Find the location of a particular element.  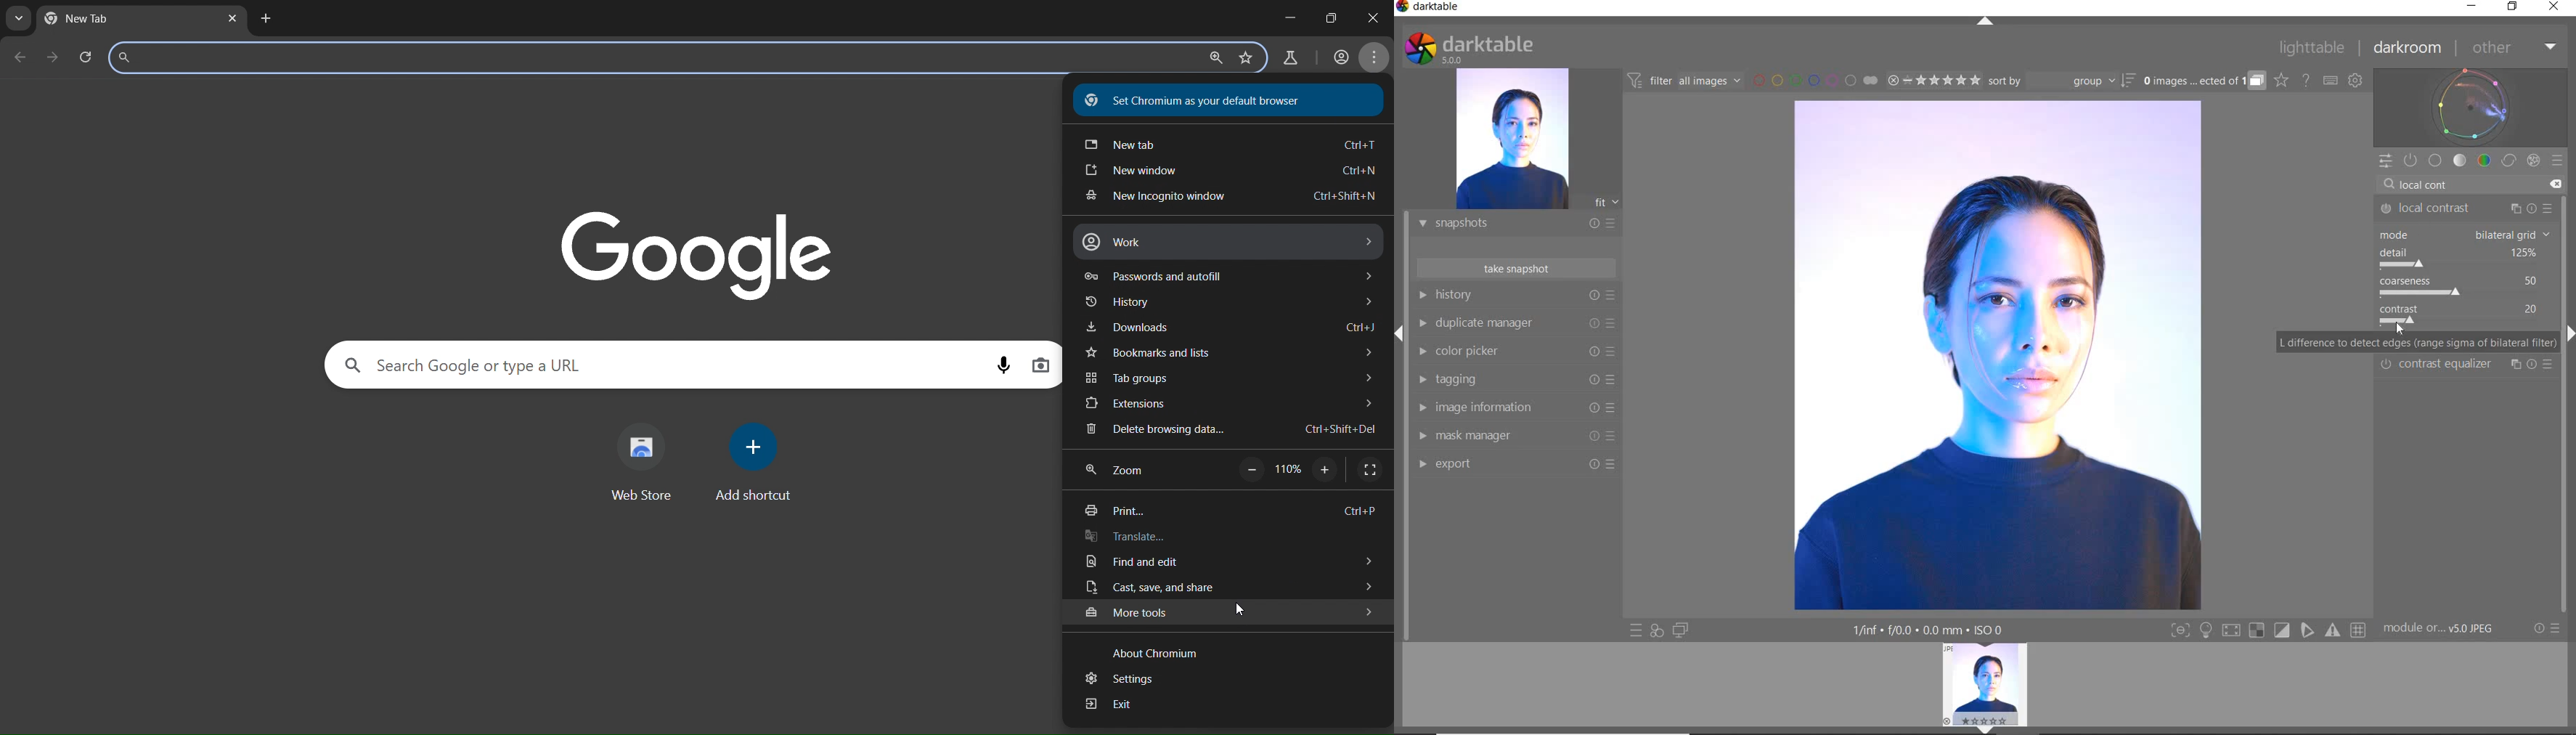

EXPAND GROUPED IMAGES is located at coordinates (2204, 82).